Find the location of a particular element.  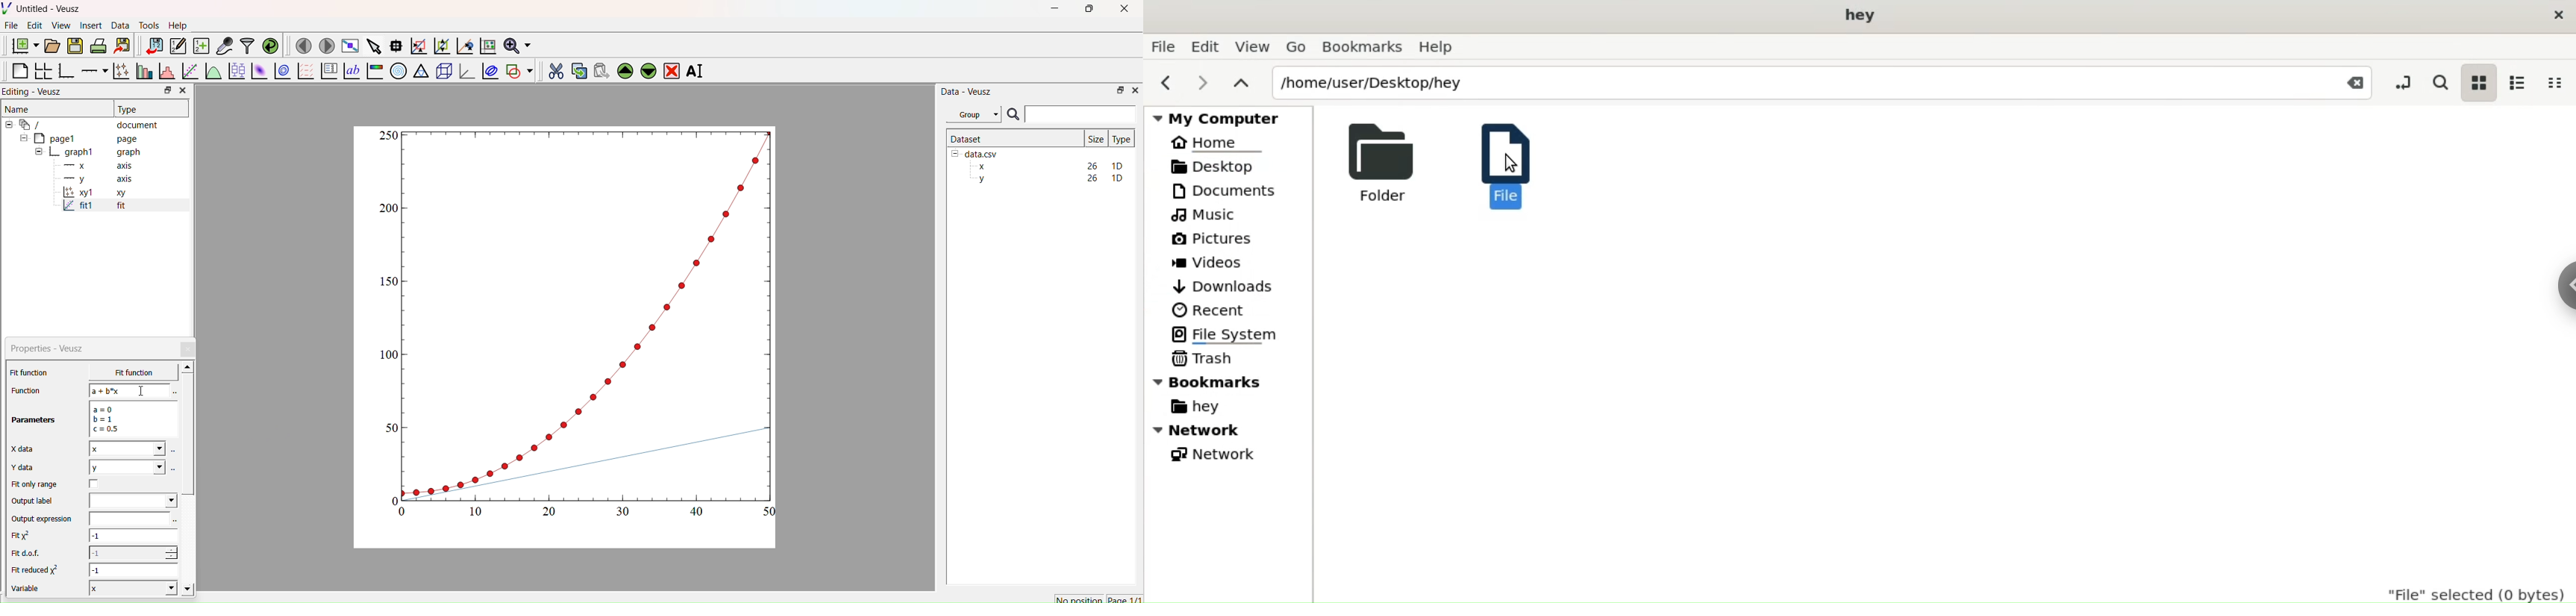

graph1 graph is located at coordinates (88, 153).